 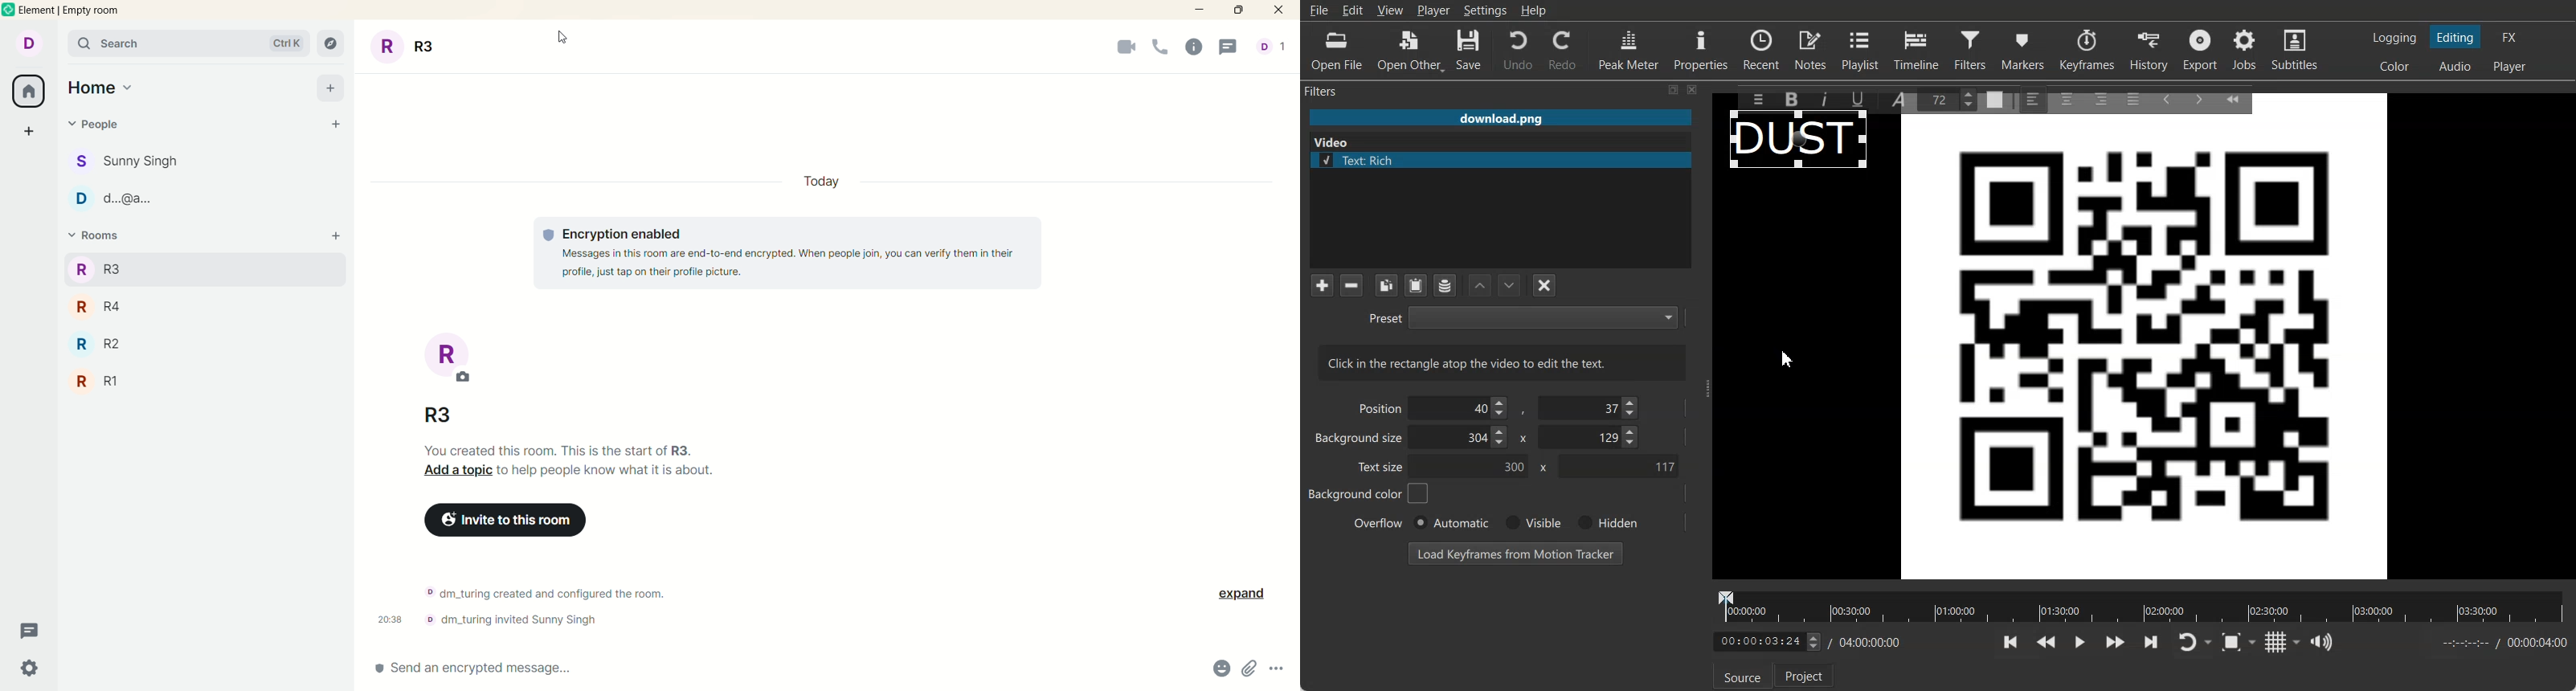 I want to click on close, so click(x=1277, y=10).